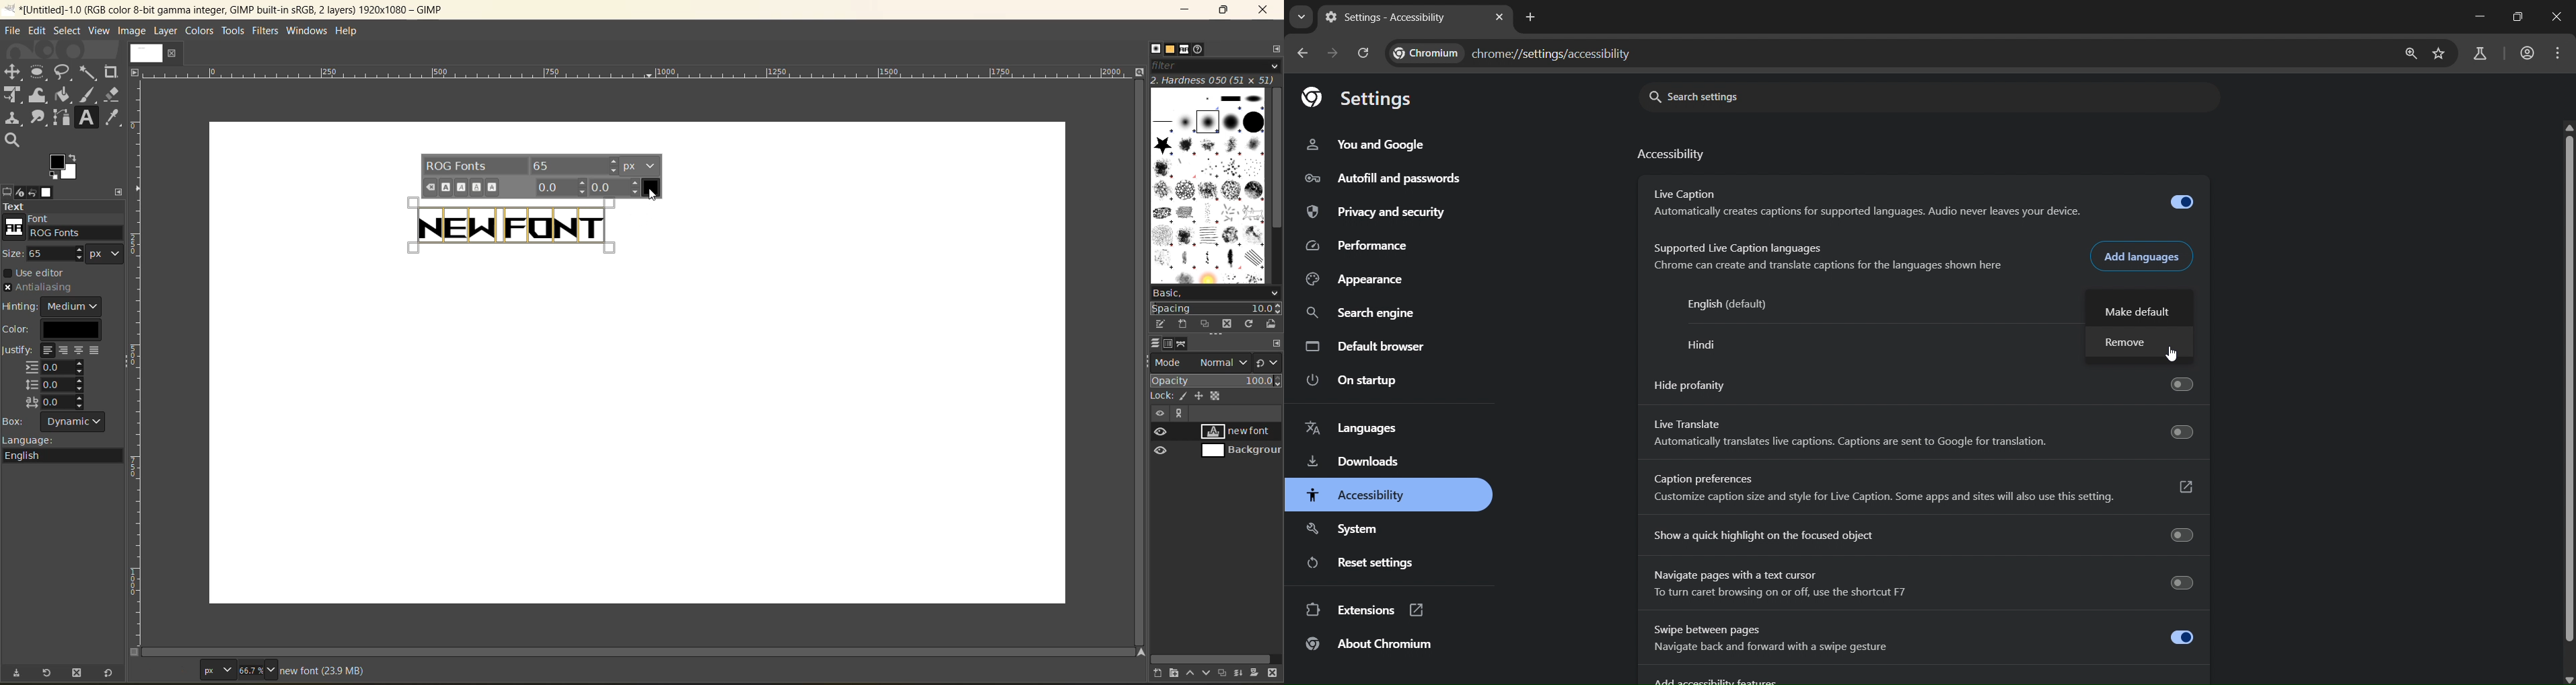 This screenshot has width=2576, height=700. What do you see at coordinates (1256, 672) in the screenshot?
I see `add a mask` at bounding box center [1256, 672].